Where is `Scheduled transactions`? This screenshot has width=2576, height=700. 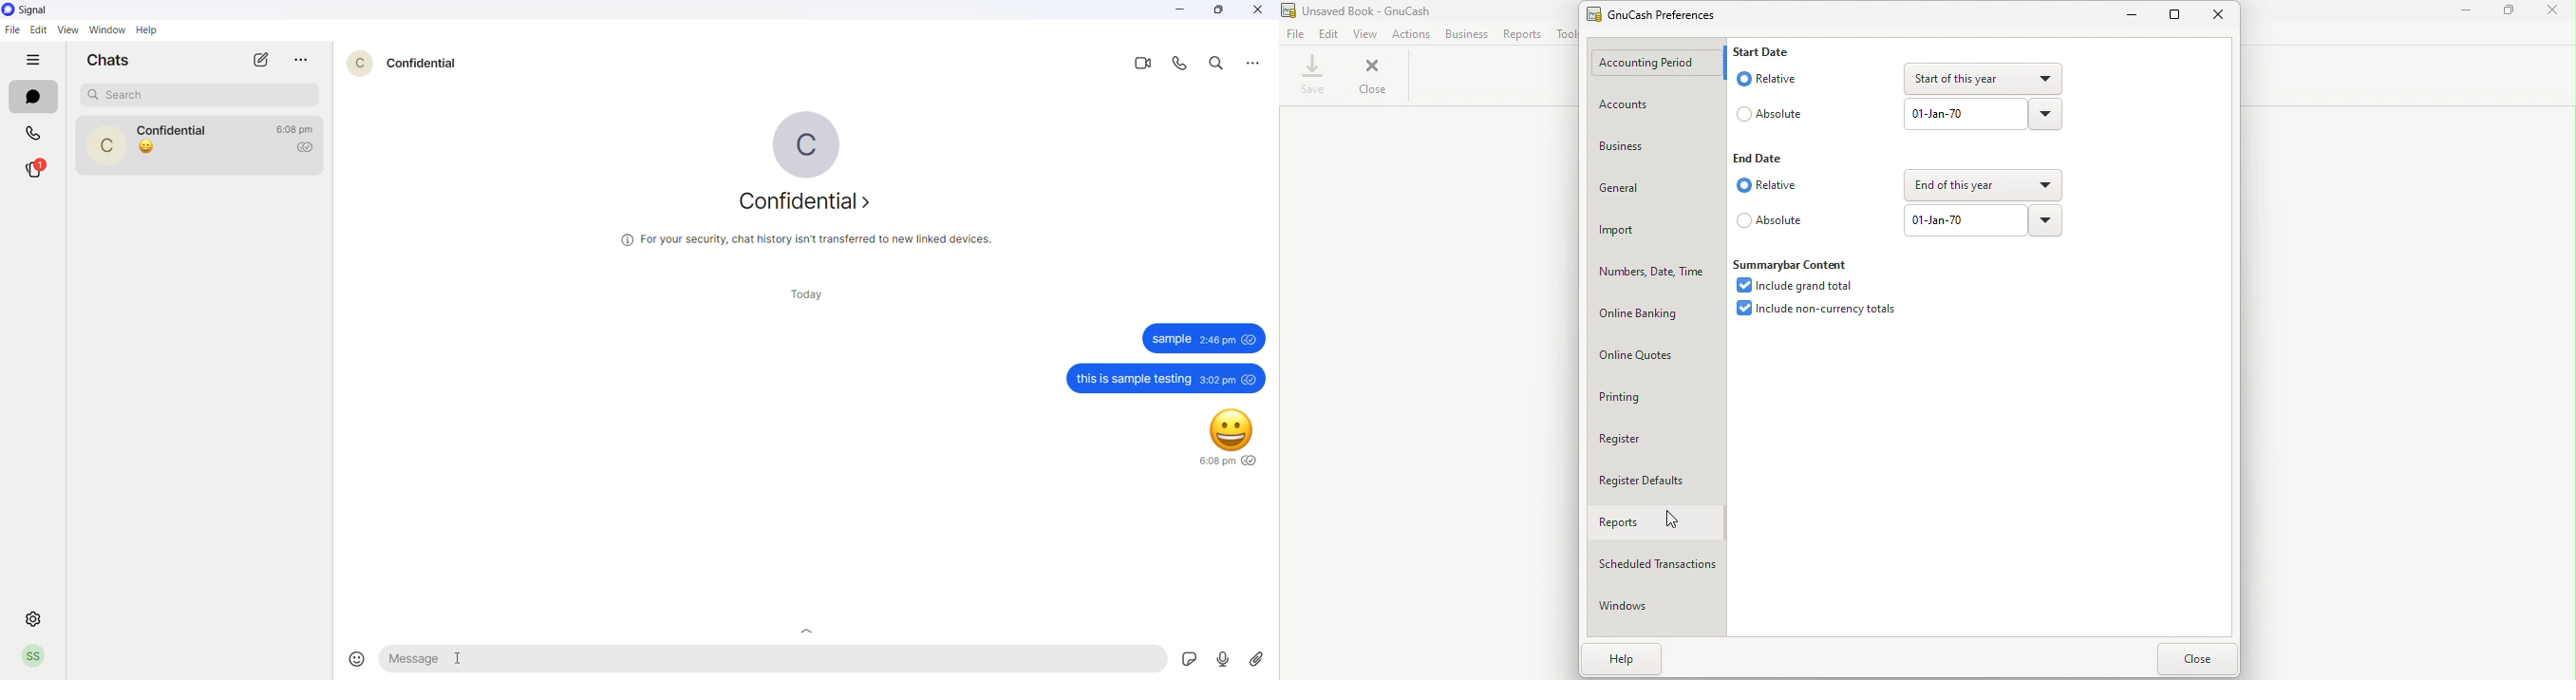 Scheduled transactions is located at coordinates (1657, 562).